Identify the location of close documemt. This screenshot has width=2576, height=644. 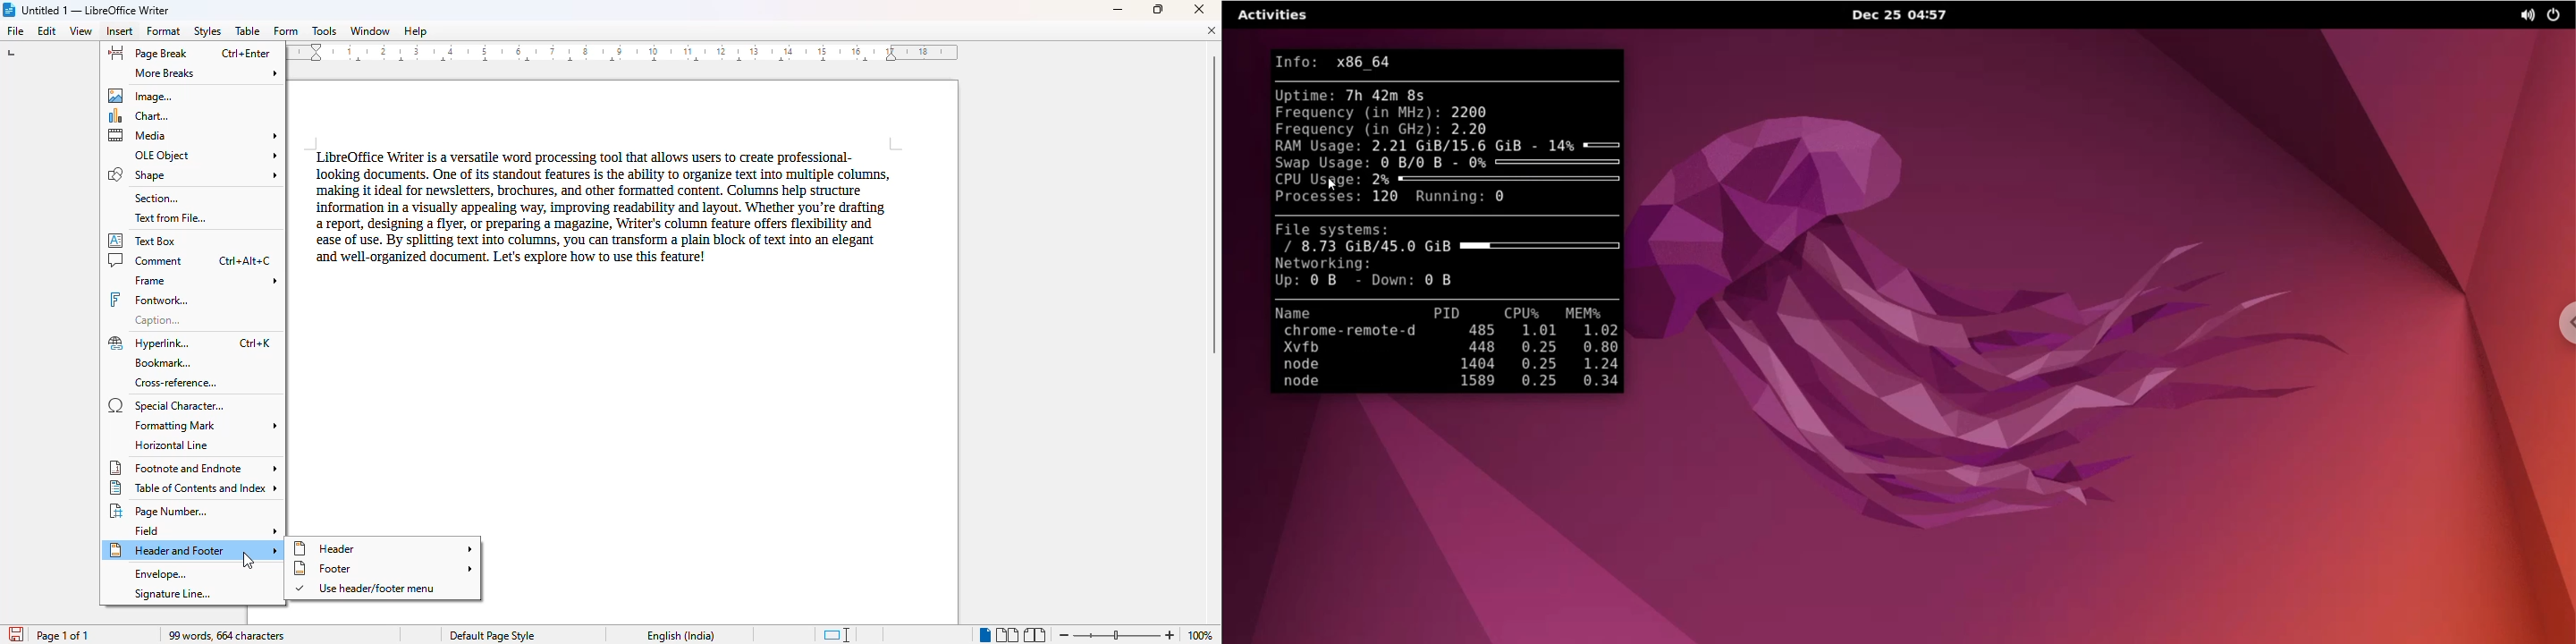
(1212, 30).